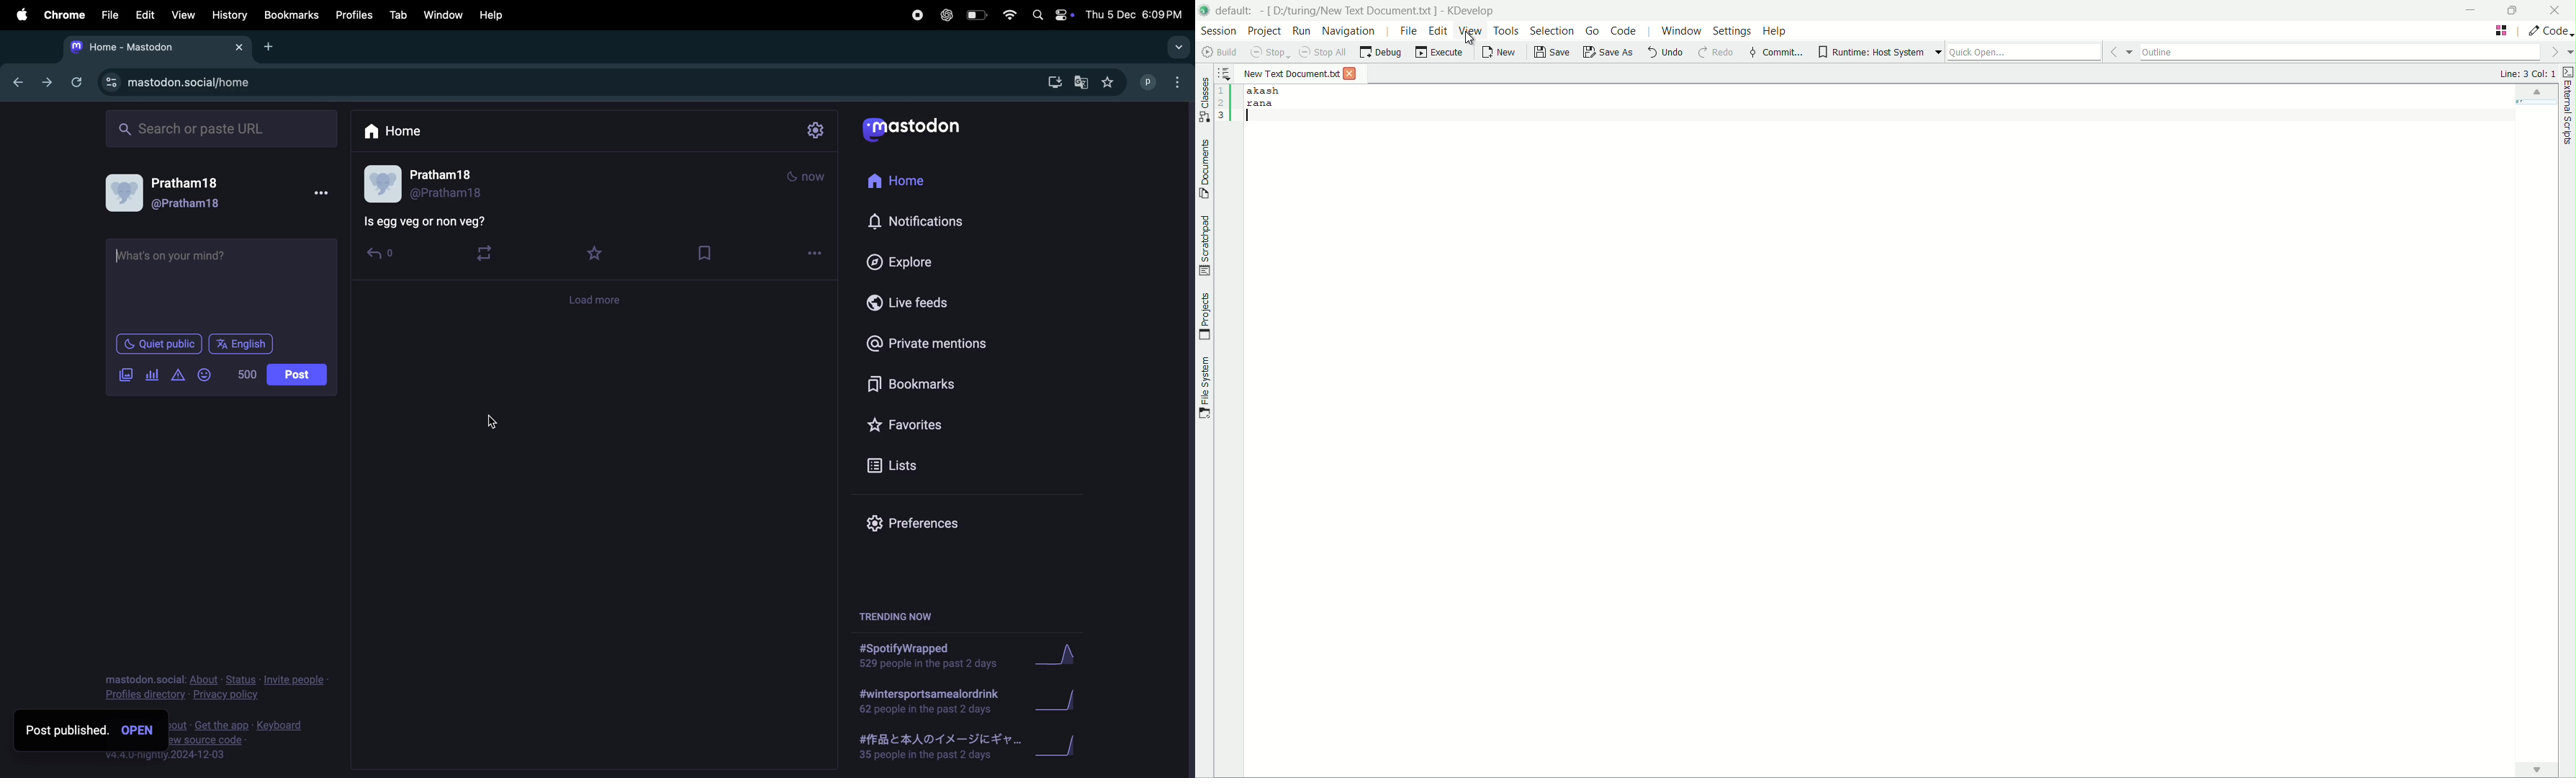 The width and height of the screenshot is (2576, 784). What do you see at coordinates (110, 13) in the screenshot?
I see `file` at bounding box center [110, 13].